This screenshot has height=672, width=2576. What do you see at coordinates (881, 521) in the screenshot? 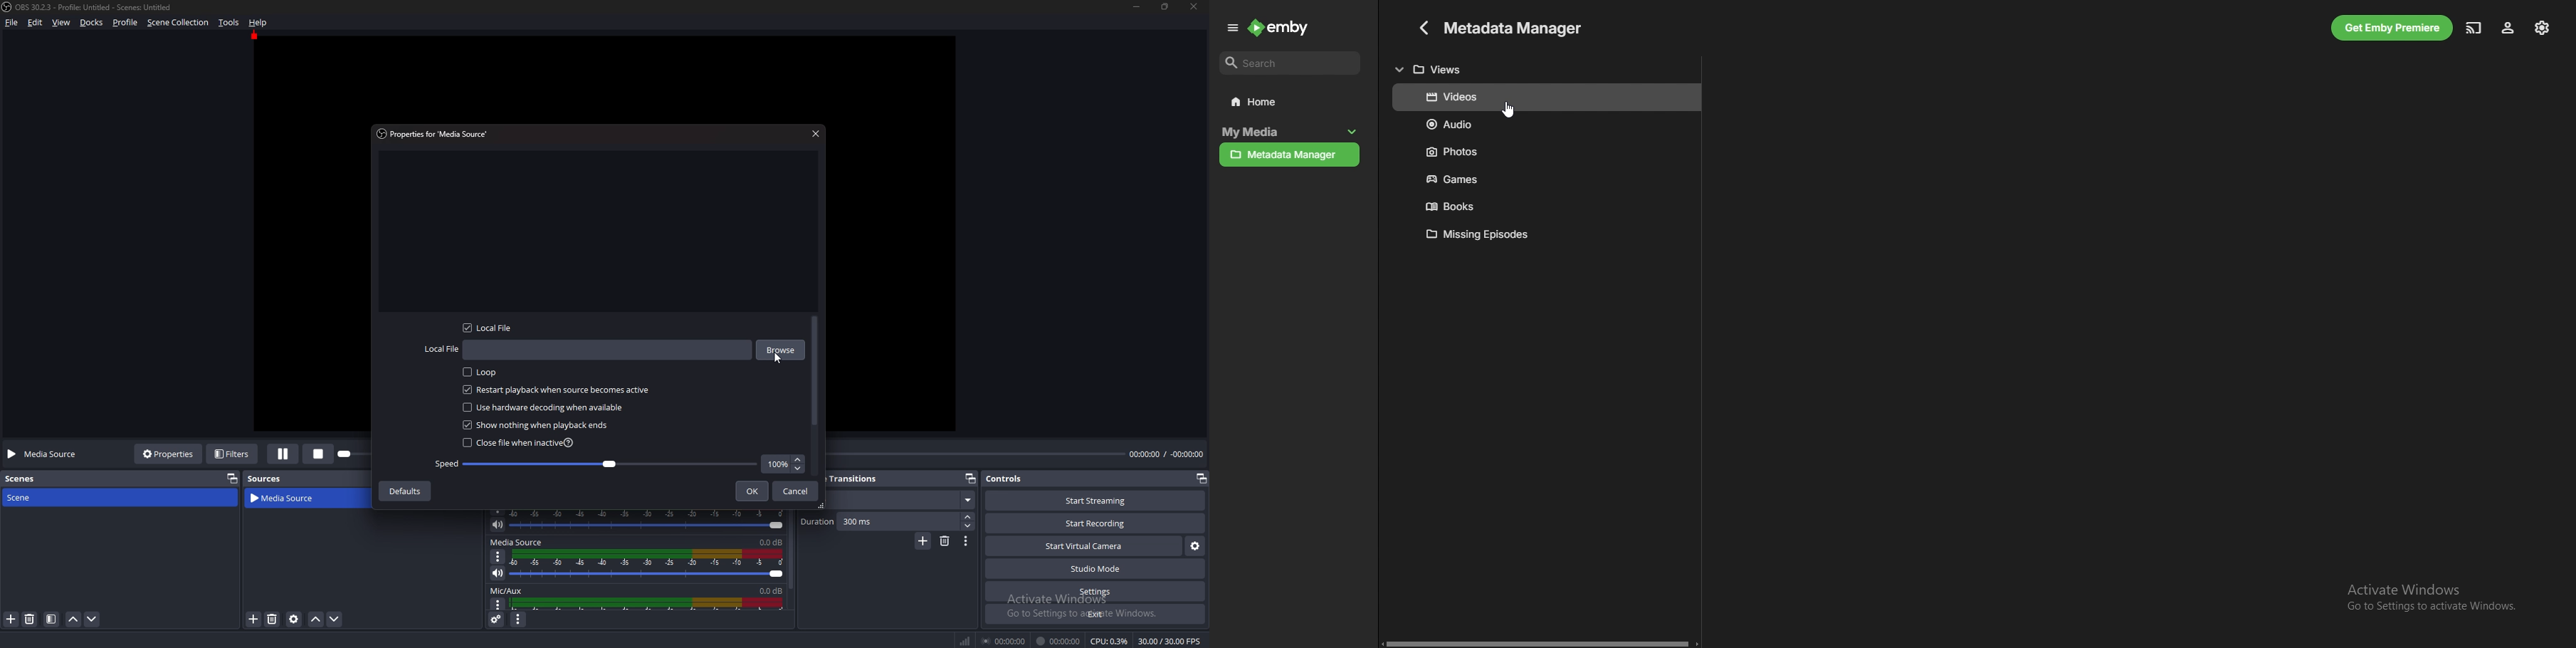
I see `Duration` at bounding box center [881, 521].